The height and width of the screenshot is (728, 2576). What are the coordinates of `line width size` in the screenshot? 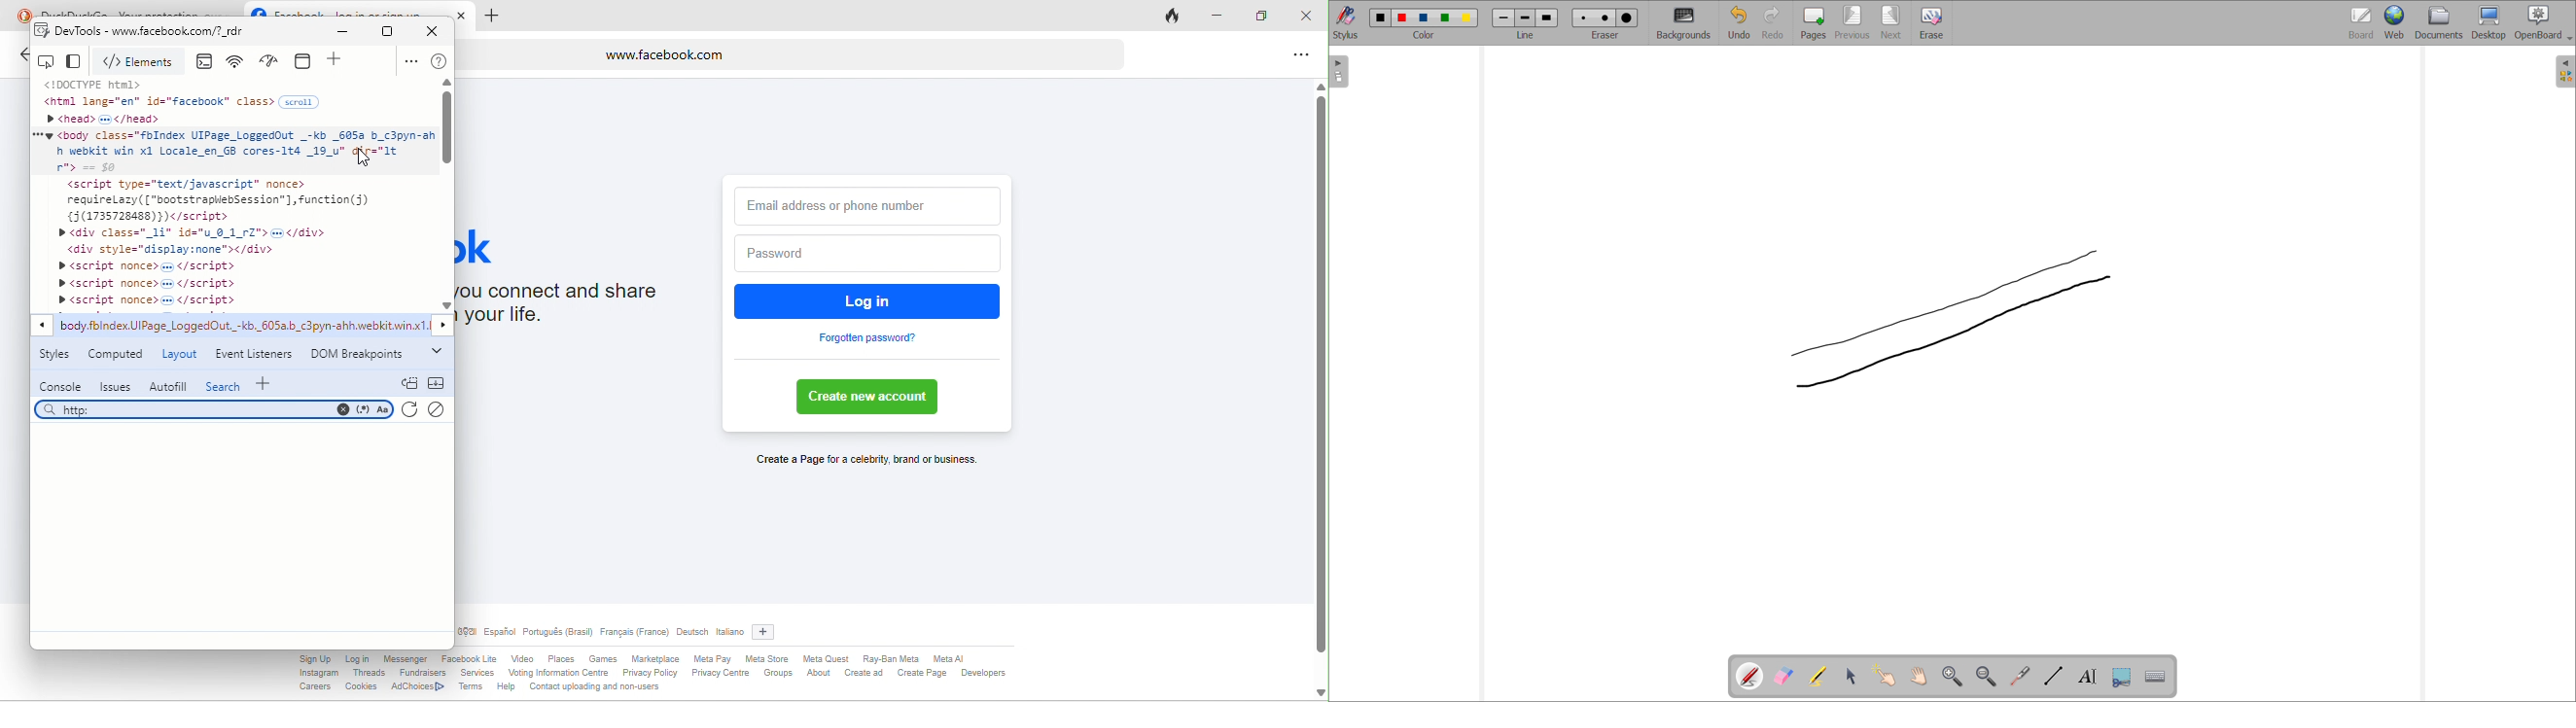 It's located at (1505, 19).